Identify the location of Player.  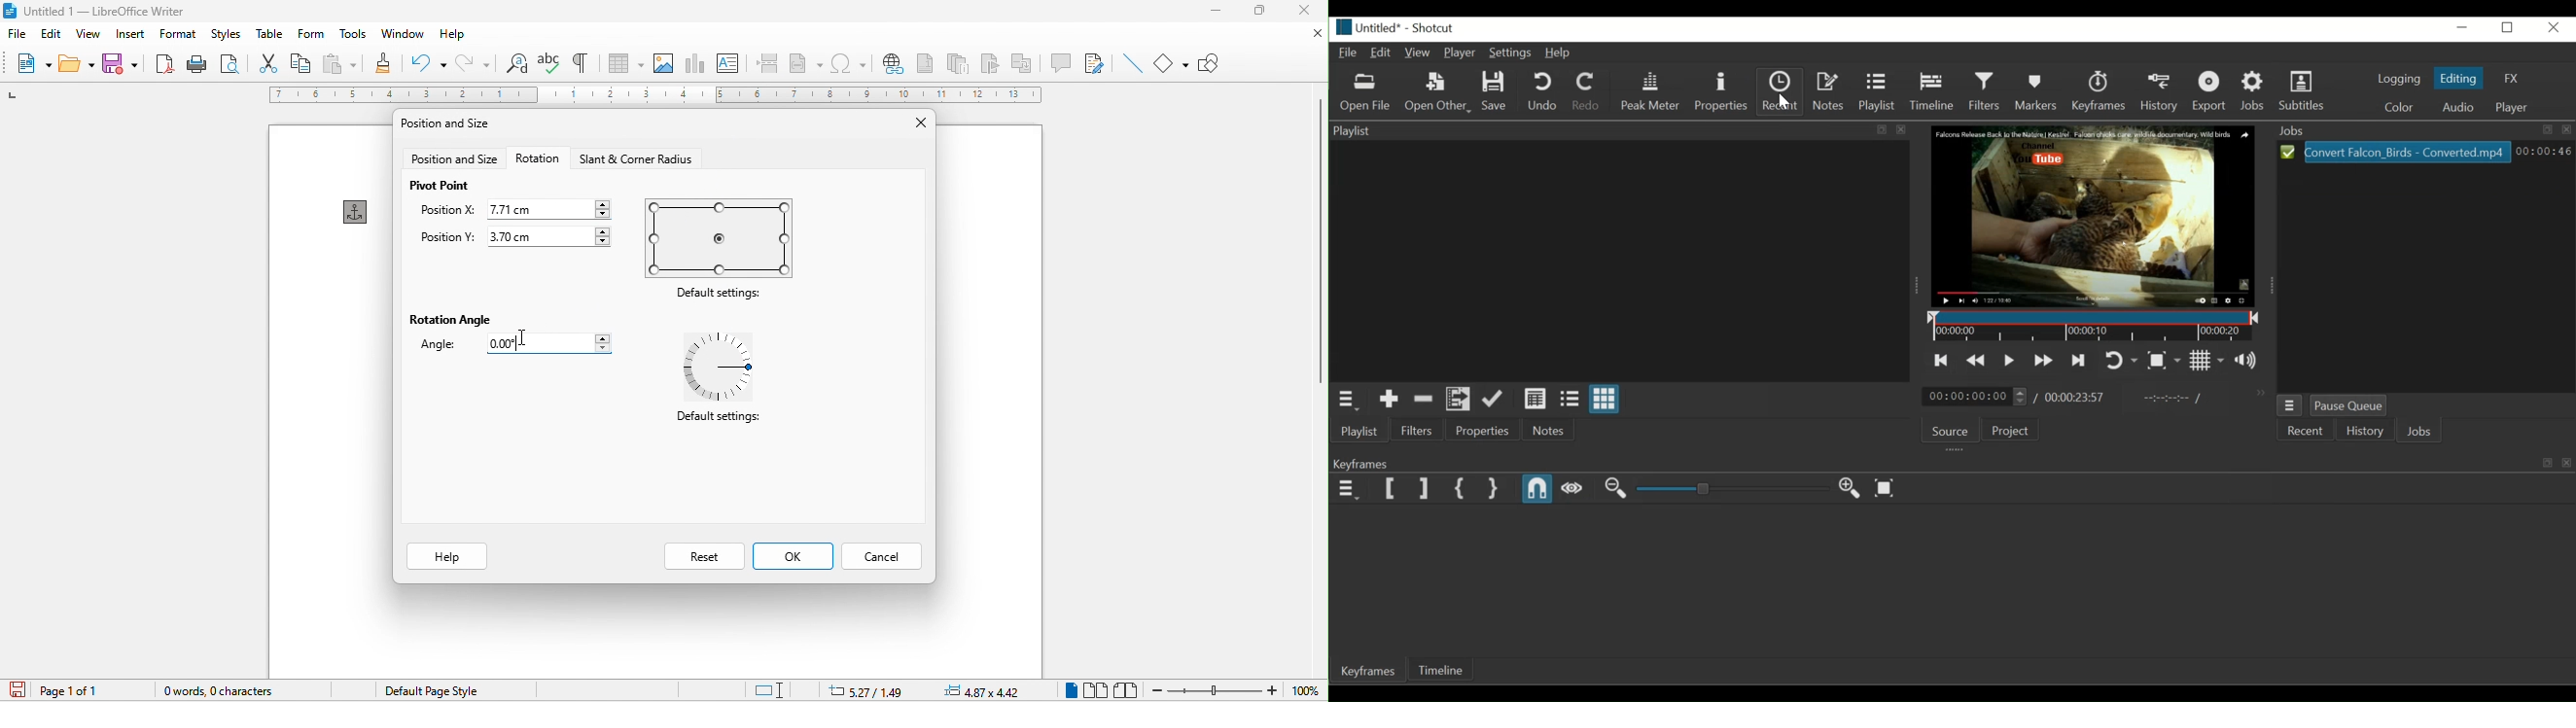
(1460, 53).